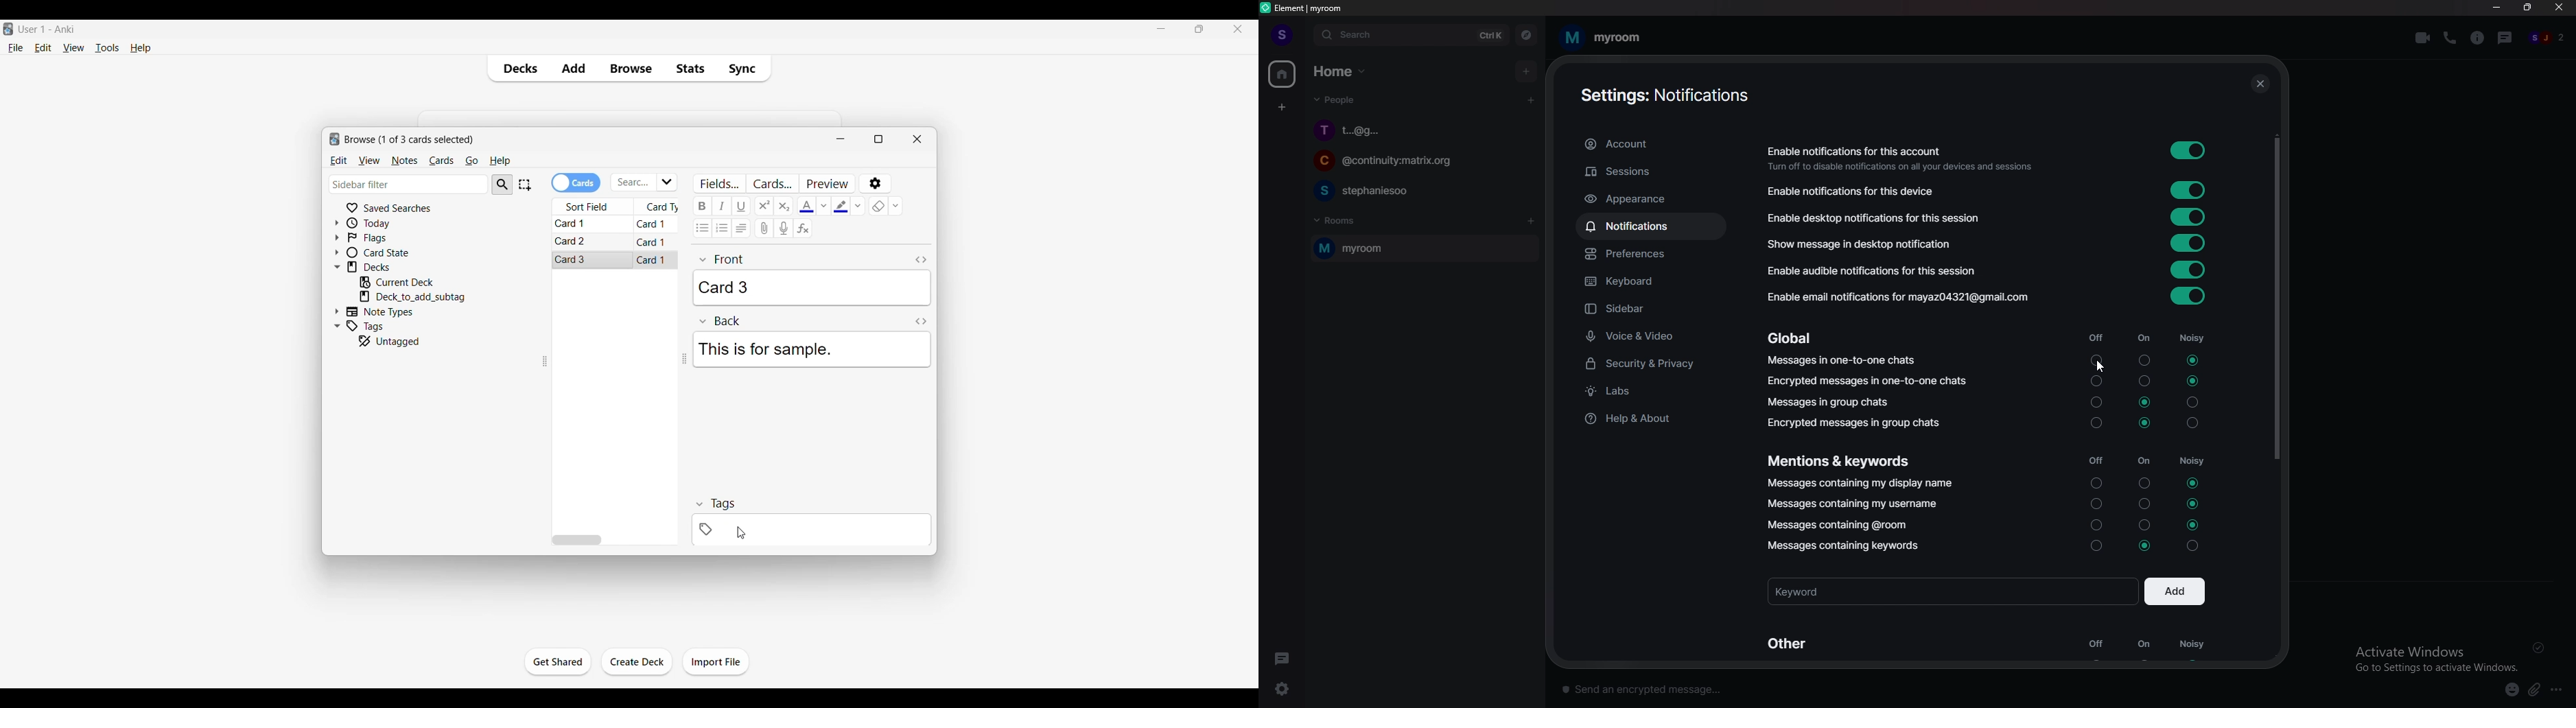  What do you see at coordinates (2190, 296) in the screenshot?
I see `toggle` at bounding box center [2190, 296].